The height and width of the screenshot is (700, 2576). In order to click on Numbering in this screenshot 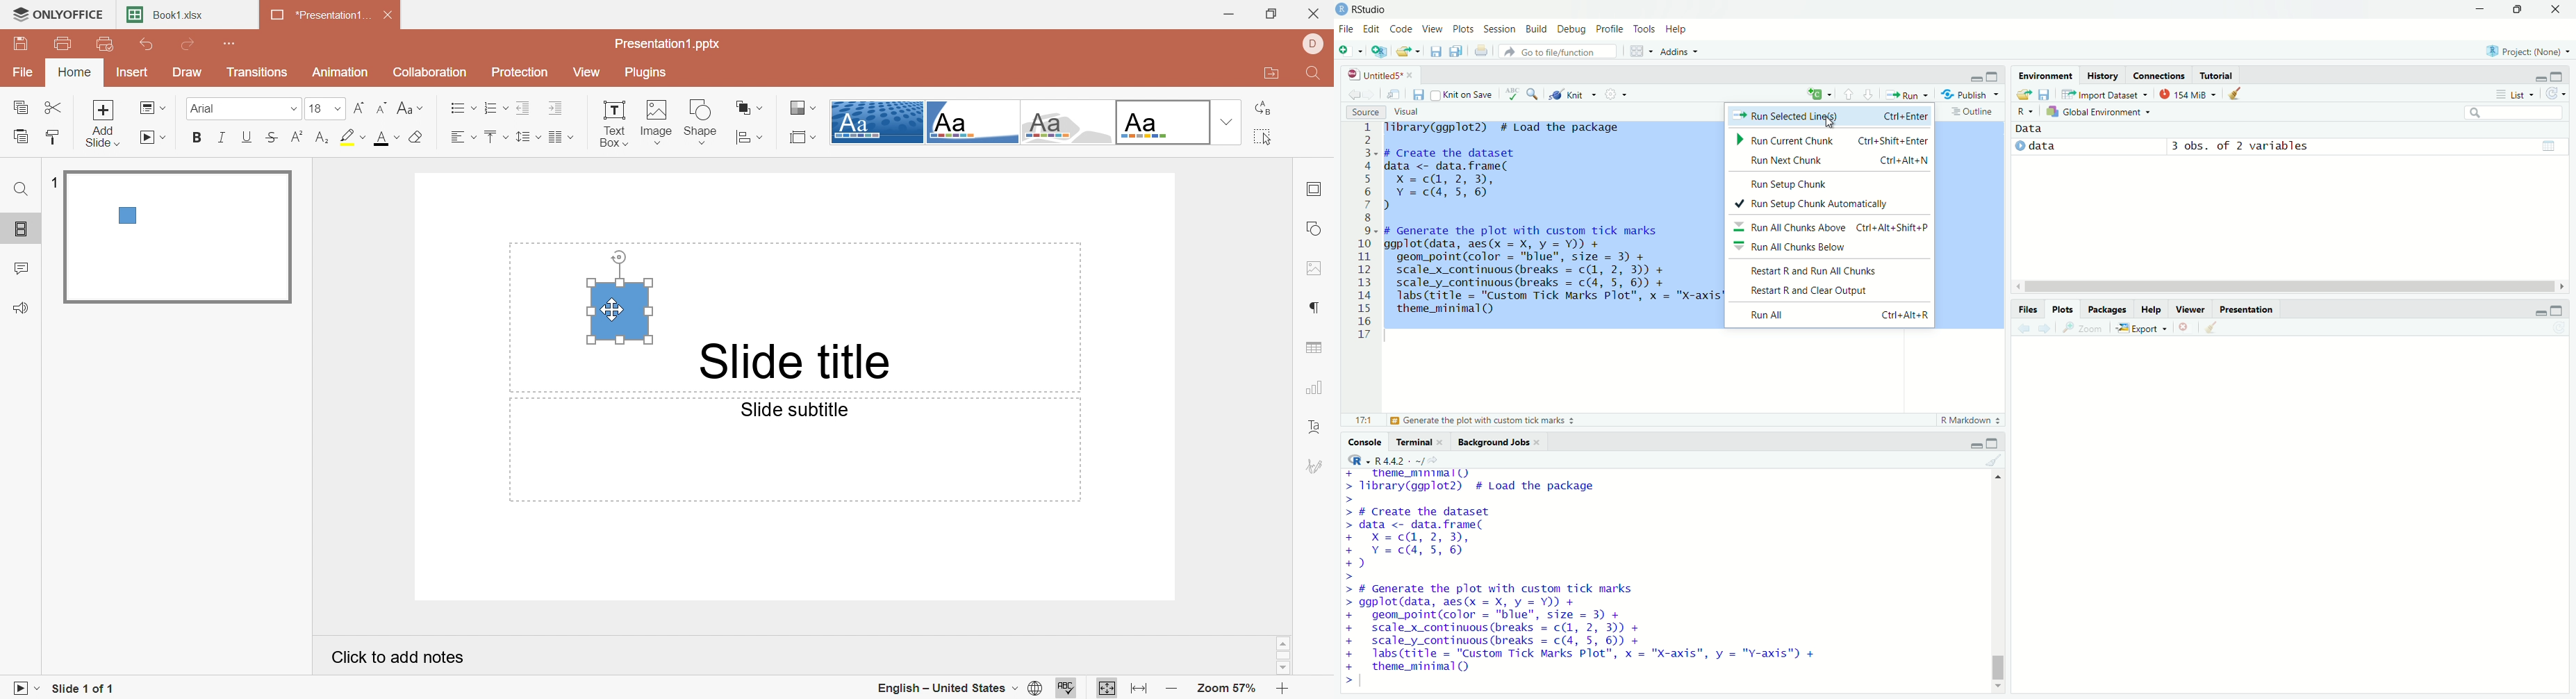, I will do `click(497, 107)`.